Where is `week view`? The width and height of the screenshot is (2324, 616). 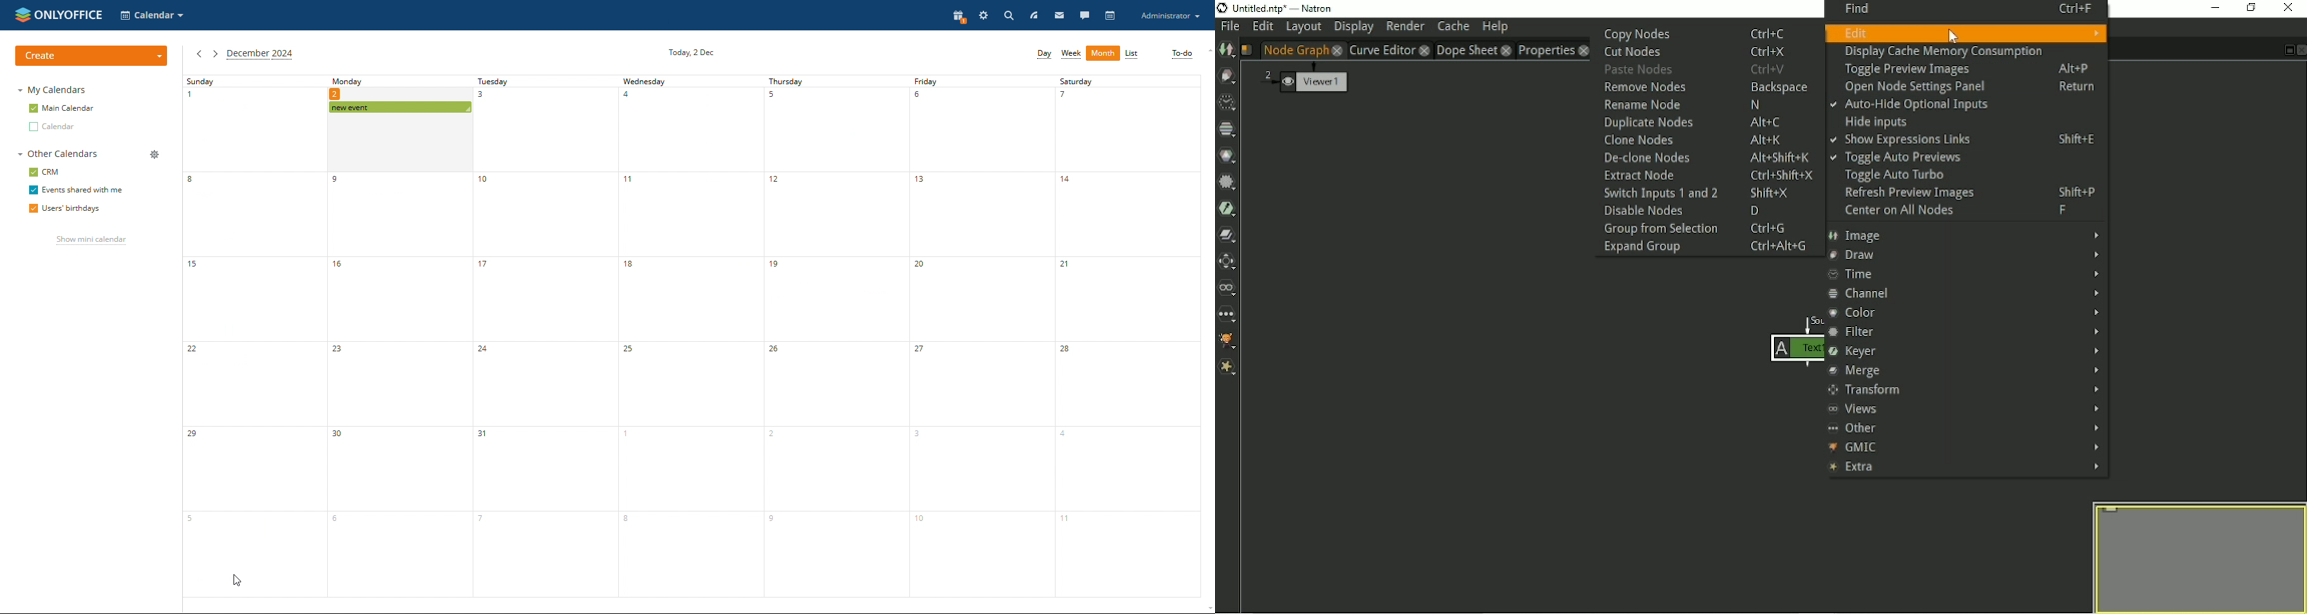 week view is located at coordinates (1072, 54).